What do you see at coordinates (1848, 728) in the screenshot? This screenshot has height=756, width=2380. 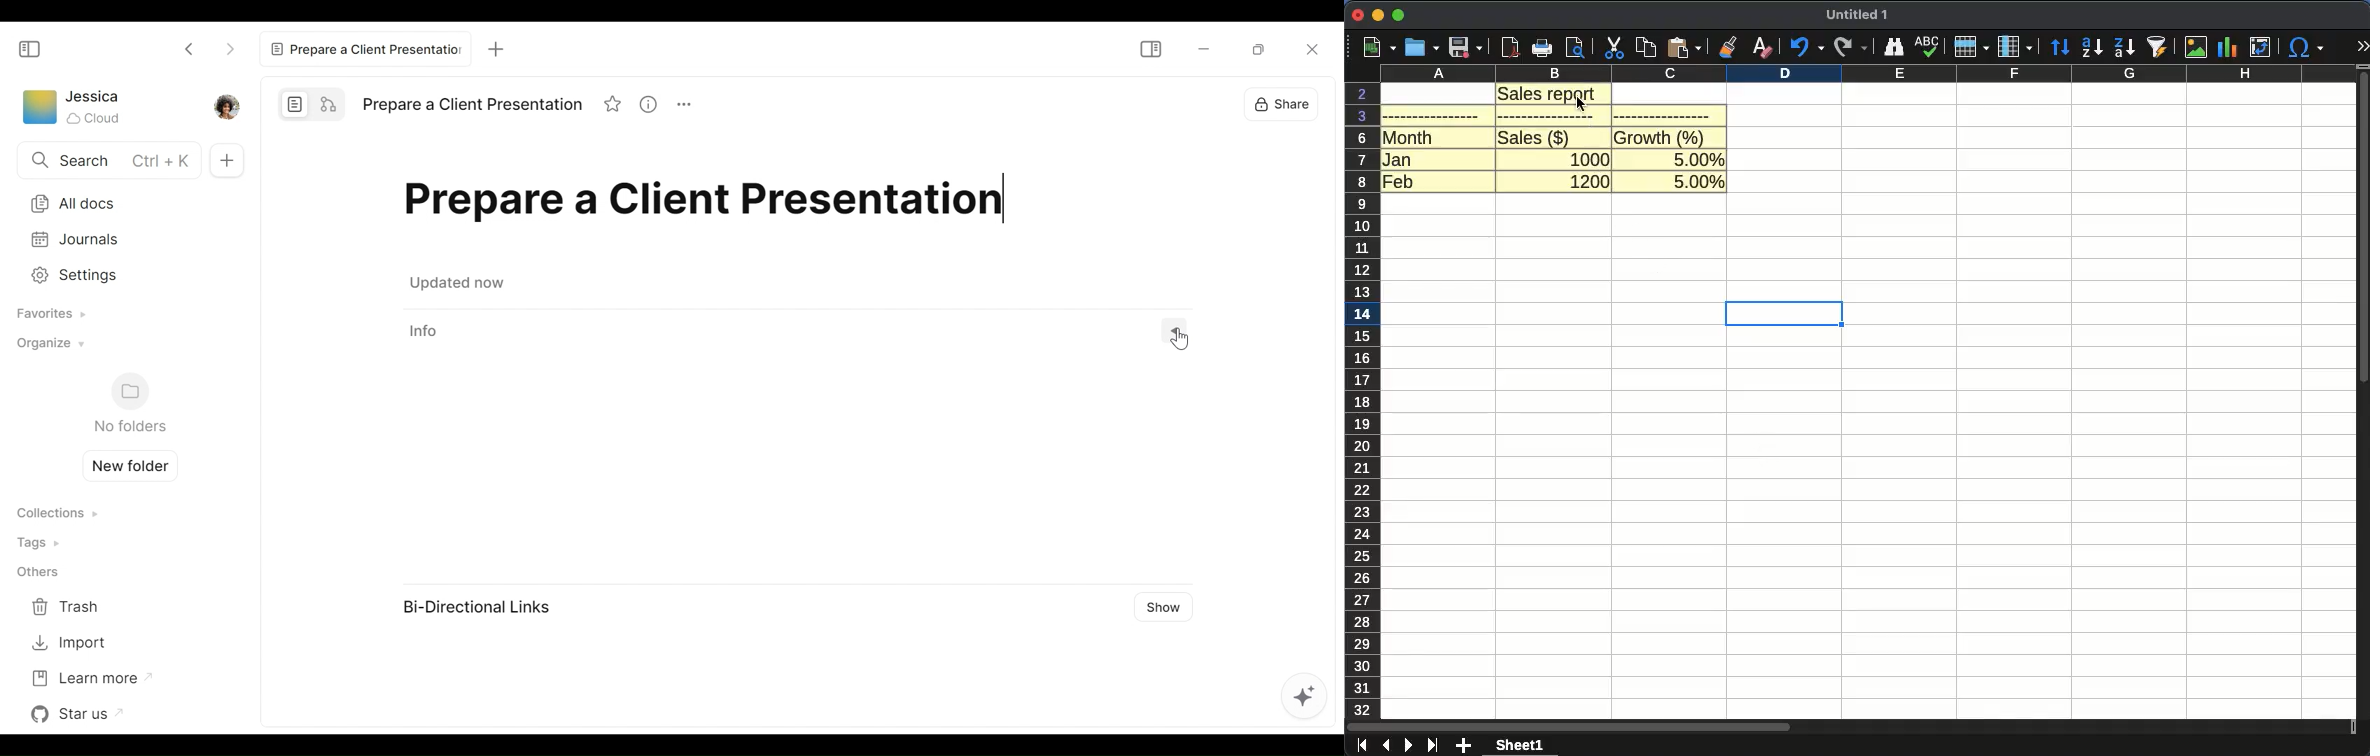 I see `scroll` at bounding box center [1848, 728].